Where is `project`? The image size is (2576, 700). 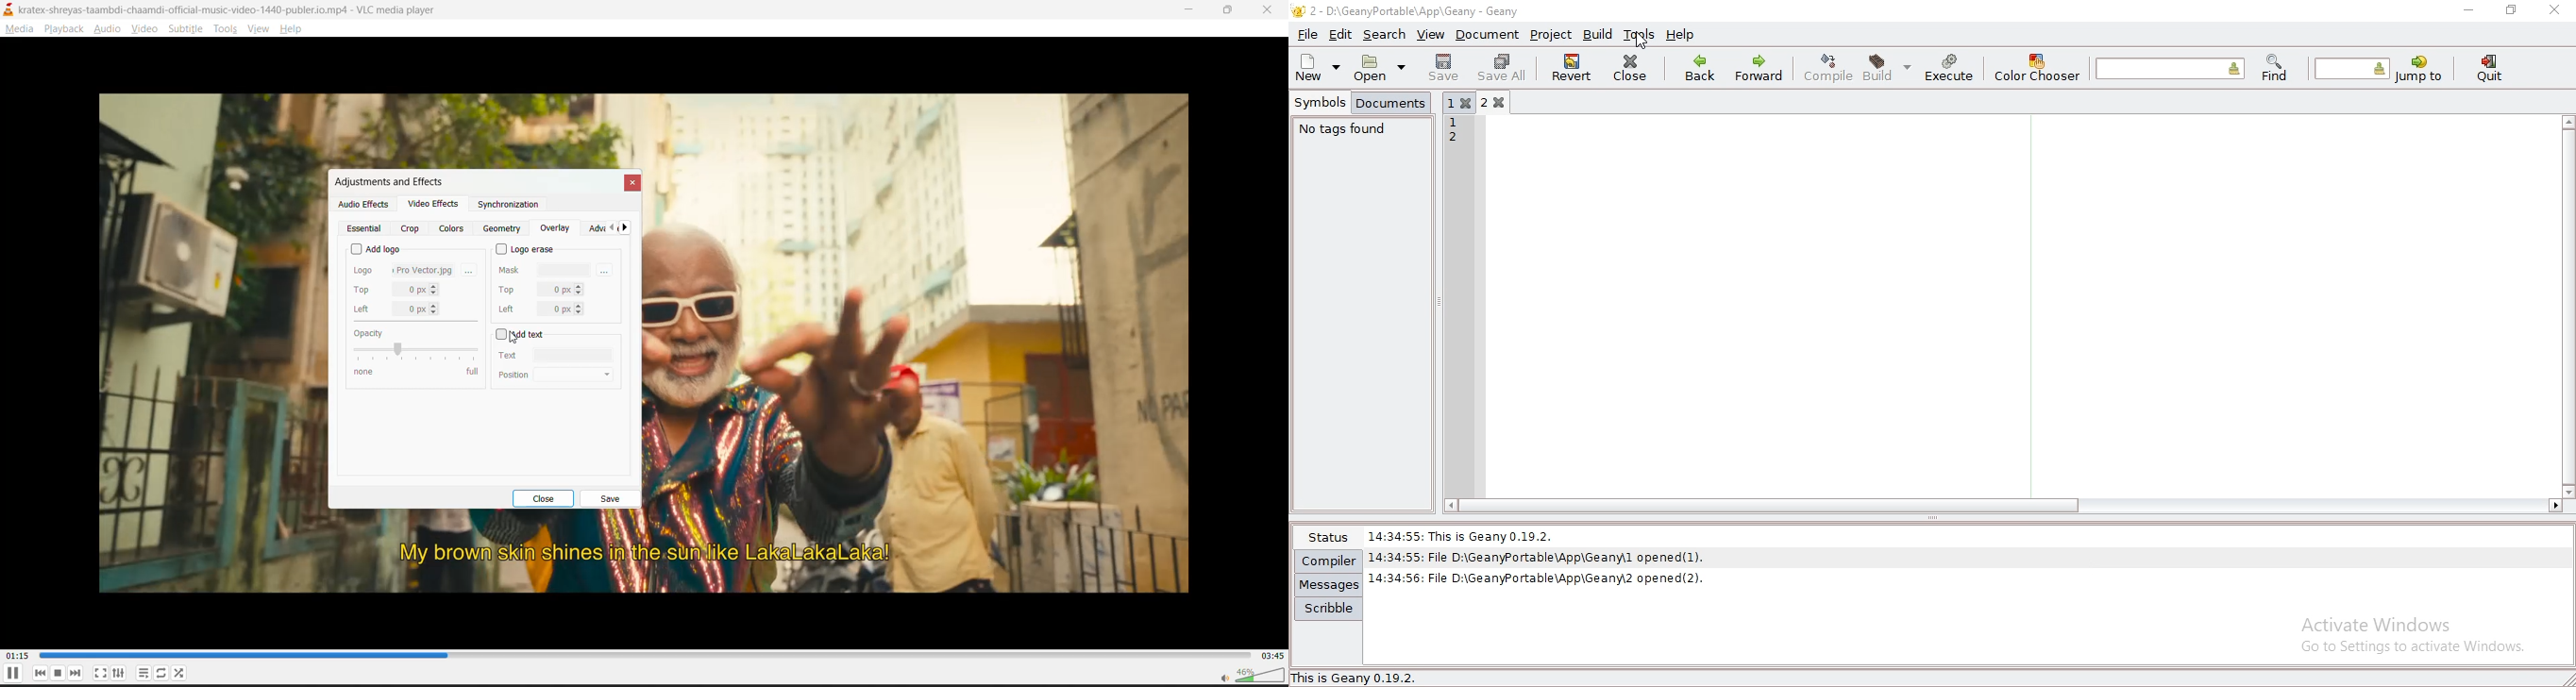
project is located at coordinates (1551, 35).